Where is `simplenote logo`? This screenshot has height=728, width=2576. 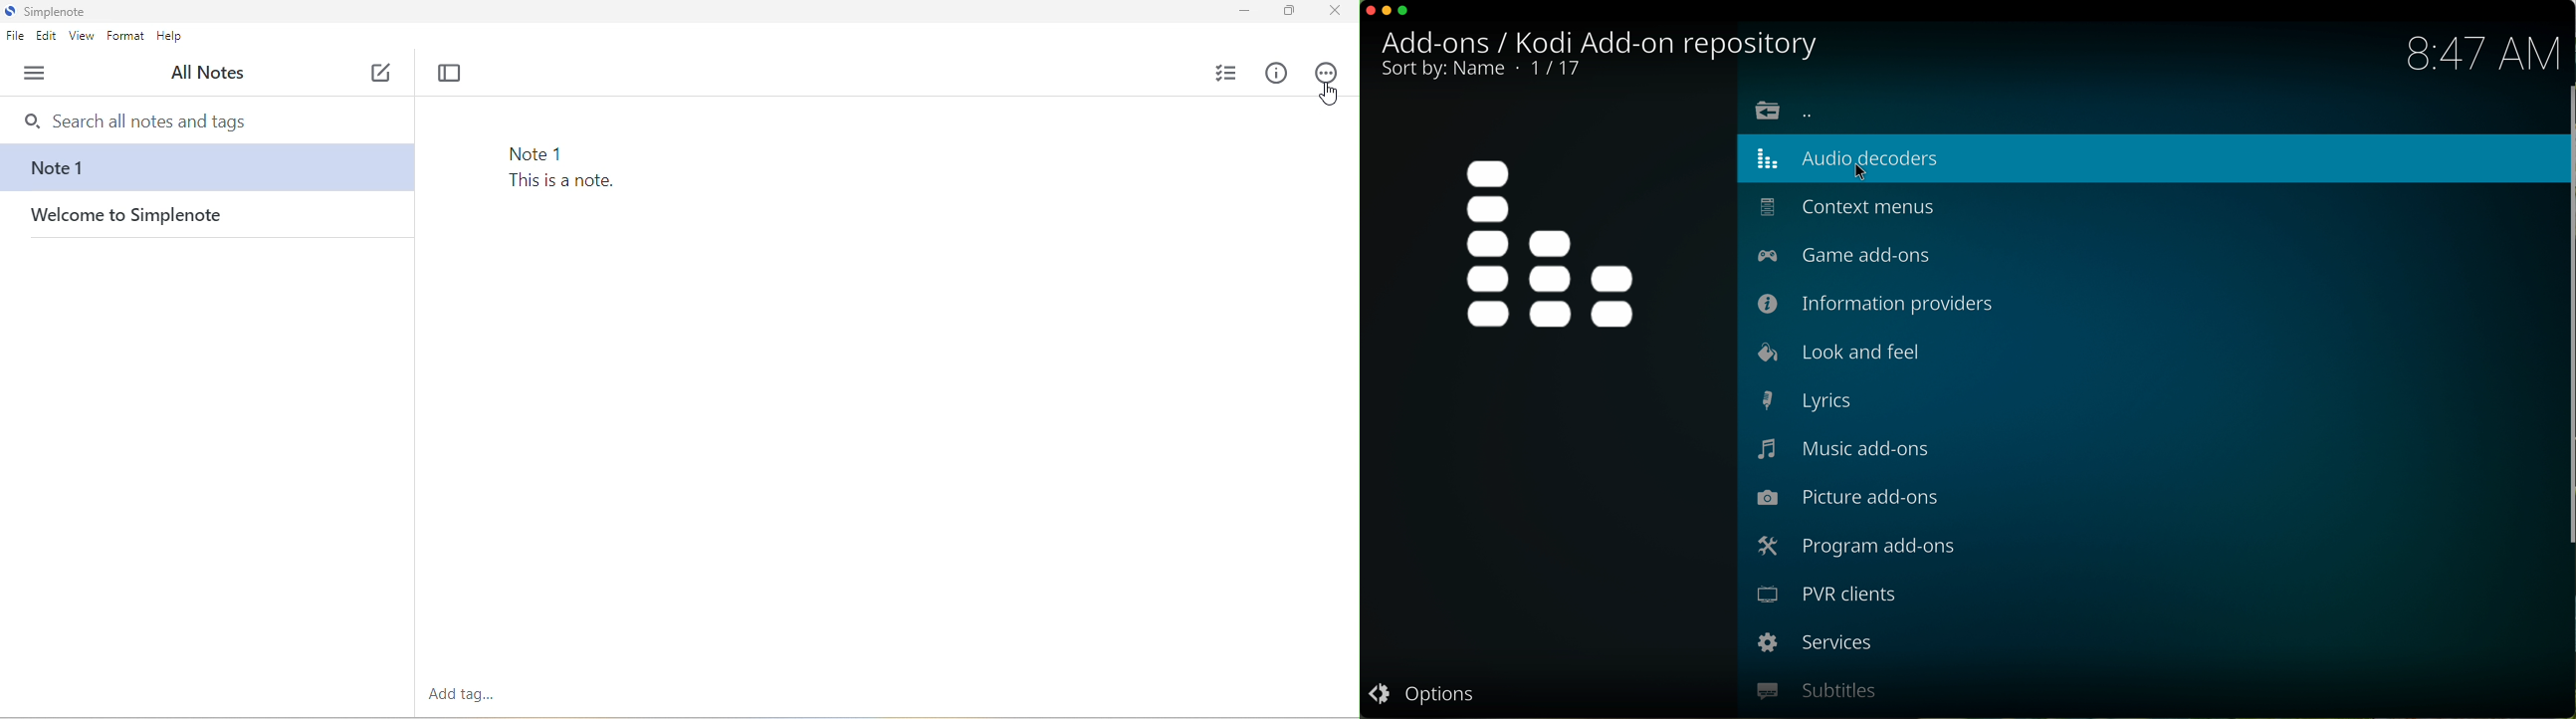
simplenote logo is located at coordinates (9, 13).